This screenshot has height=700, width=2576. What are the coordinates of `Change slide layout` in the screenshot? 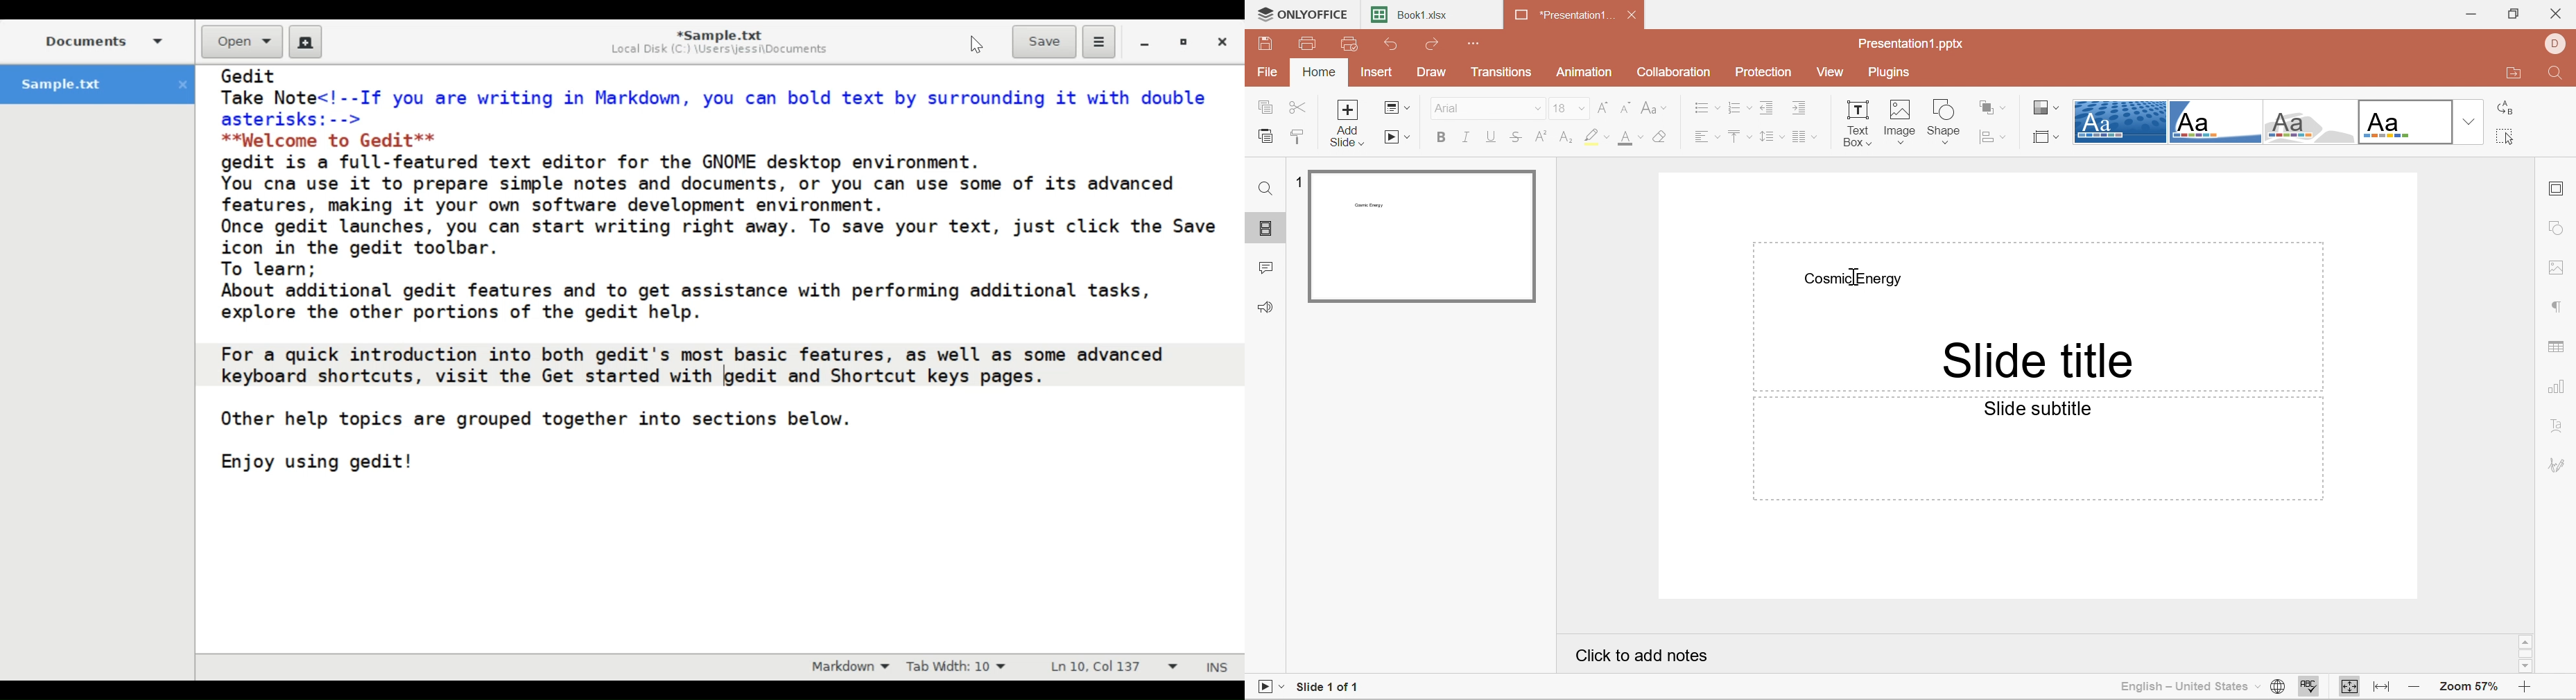 It's located at (1397, 107).